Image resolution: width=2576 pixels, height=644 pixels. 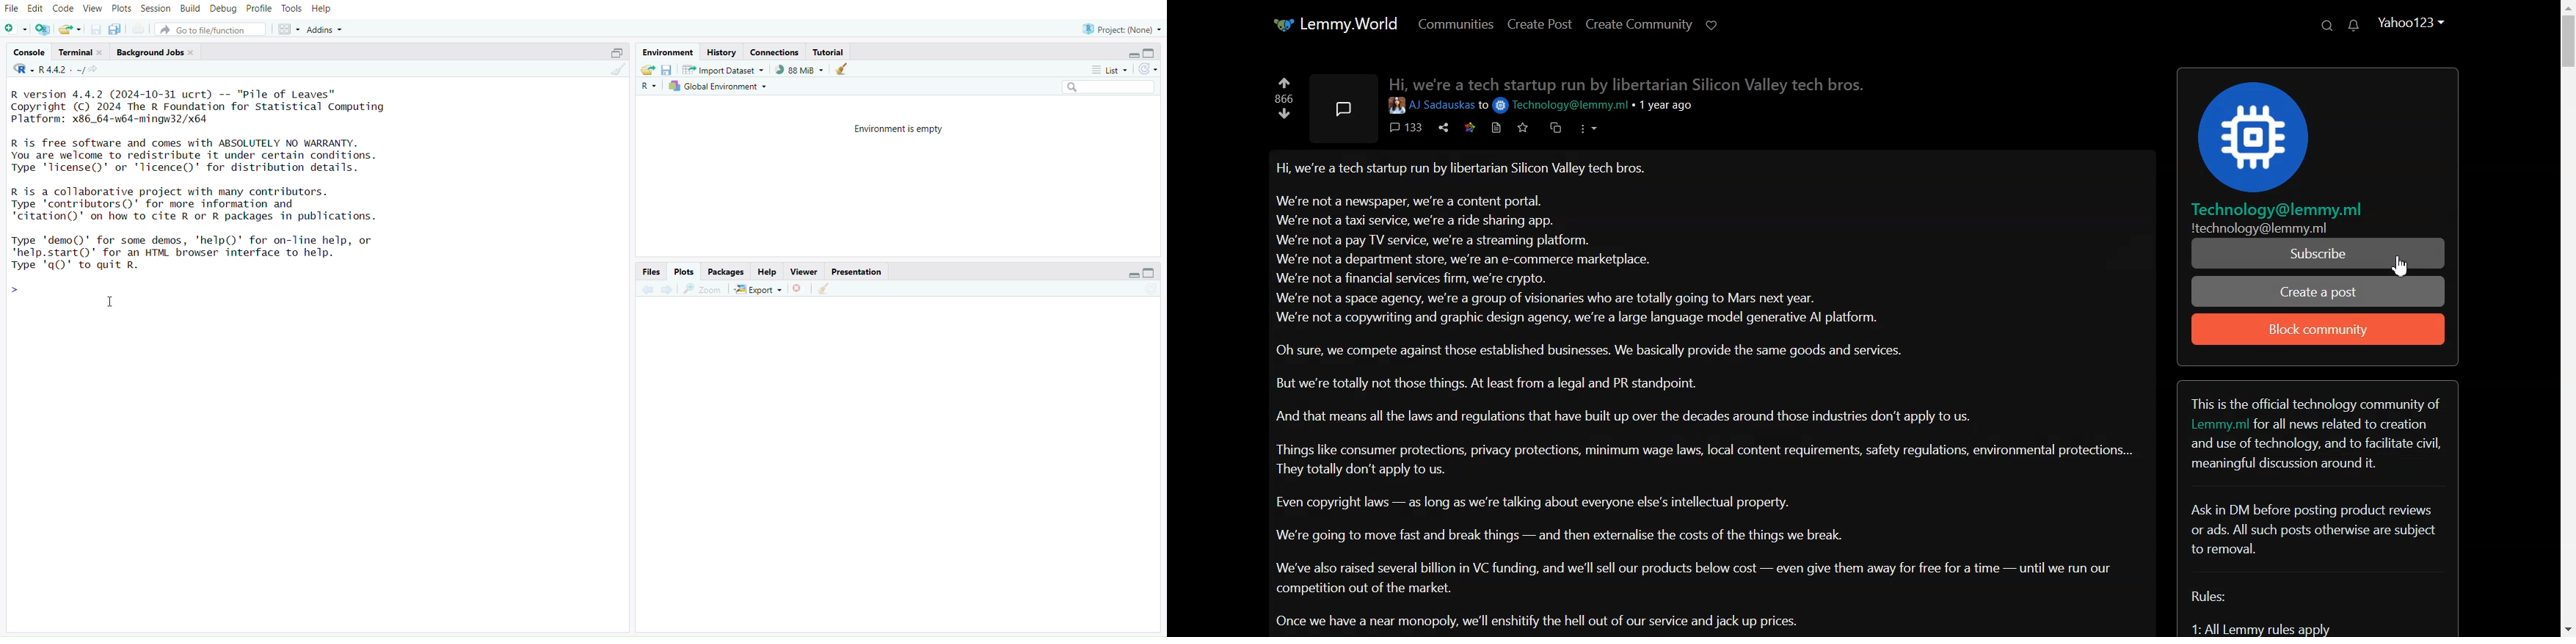 I want to click on Up, so click(x=1285, y=82).